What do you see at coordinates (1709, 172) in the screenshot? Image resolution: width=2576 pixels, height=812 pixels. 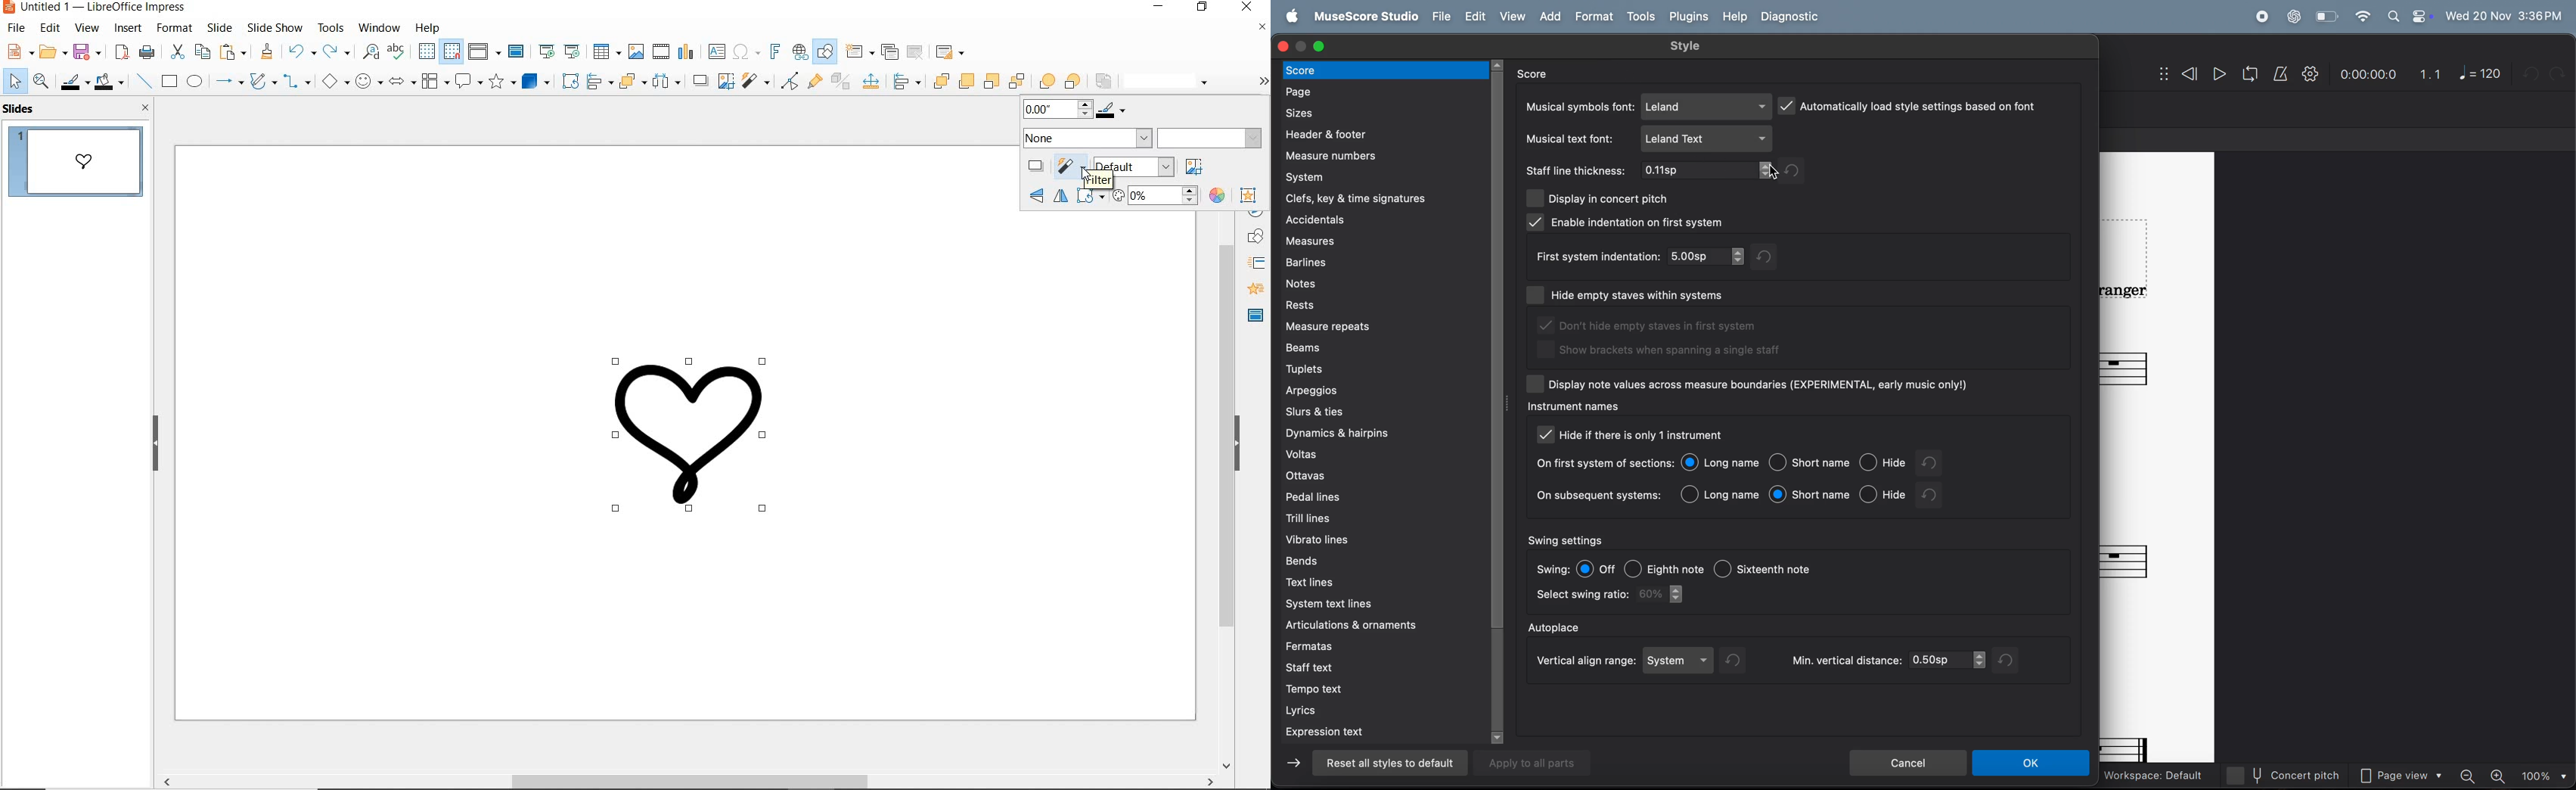 I see `0,11 tp` at bounding box center [1709, 172].